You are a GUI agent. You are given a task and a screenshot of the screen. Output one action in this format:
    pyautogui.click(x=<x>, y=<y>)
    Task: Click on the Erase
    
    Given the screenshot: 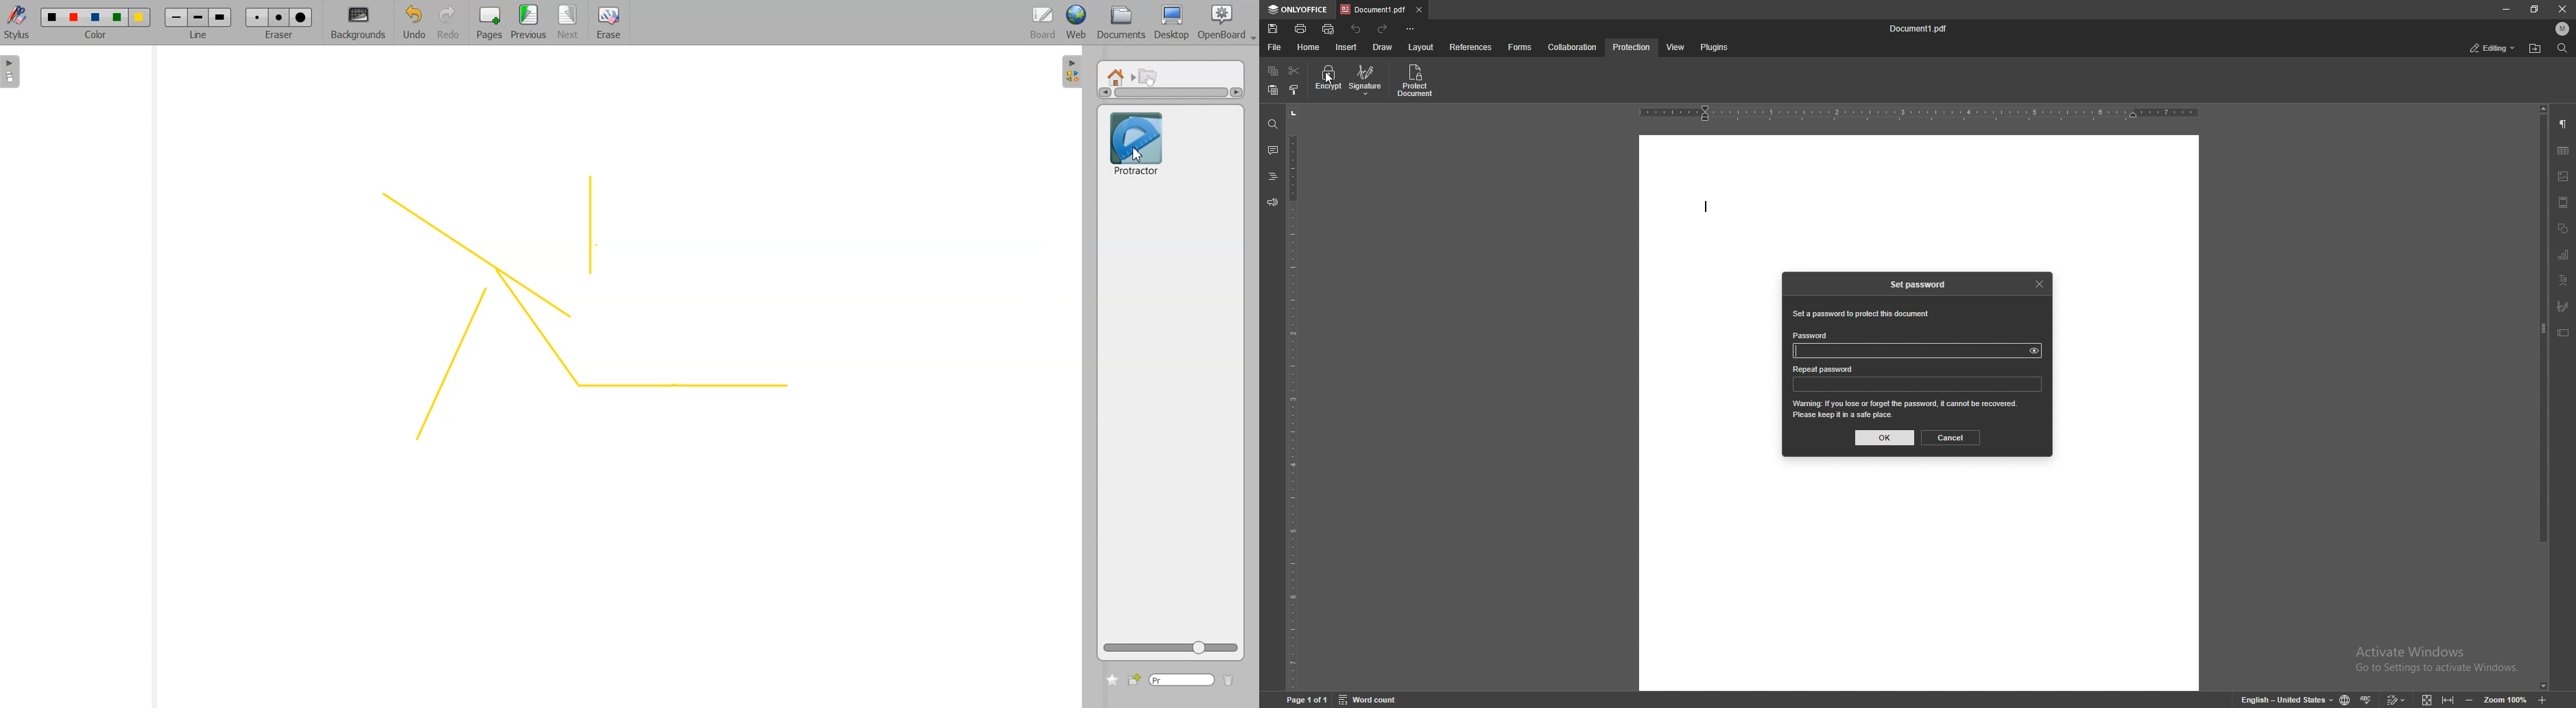 What is the action you would take?
    pyautogui.click(x=278, y=17)
    